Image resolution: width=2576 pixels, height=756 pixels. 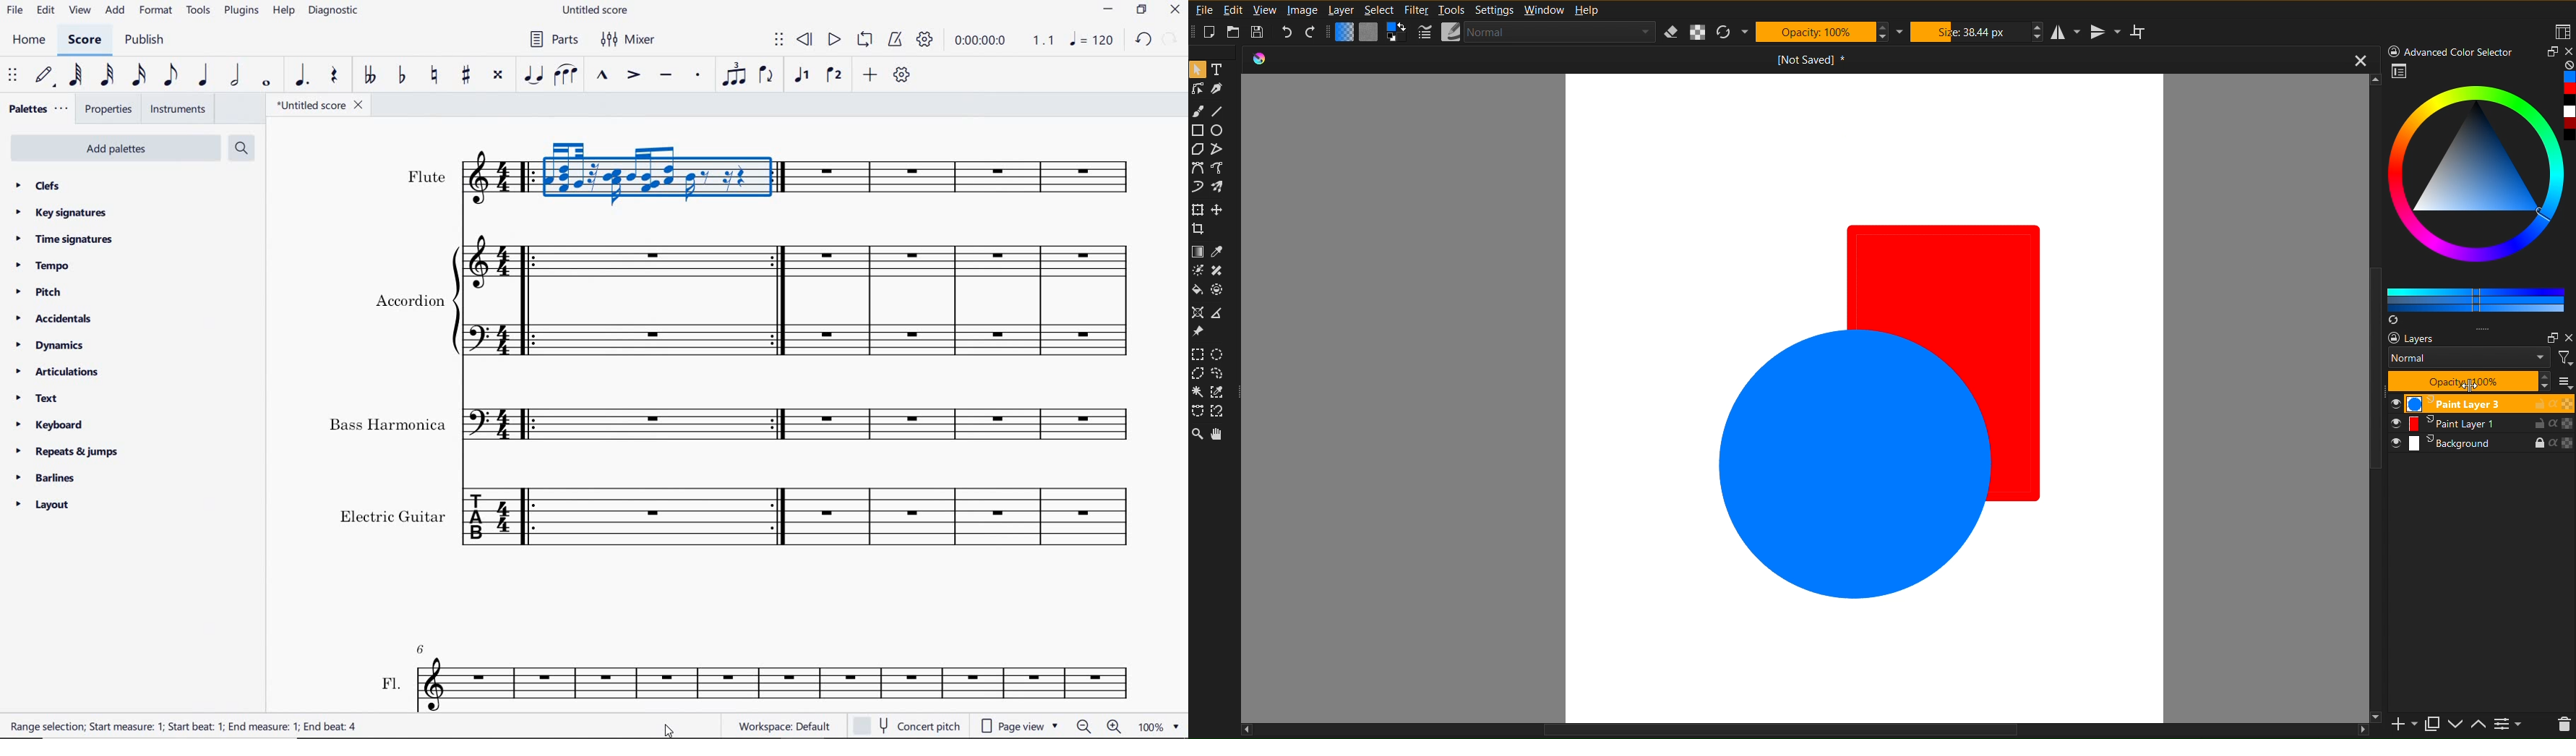 What do you see at coordinates (11, 76) in the screenshot?
I see `select to move` at bounding box center [11, 76].